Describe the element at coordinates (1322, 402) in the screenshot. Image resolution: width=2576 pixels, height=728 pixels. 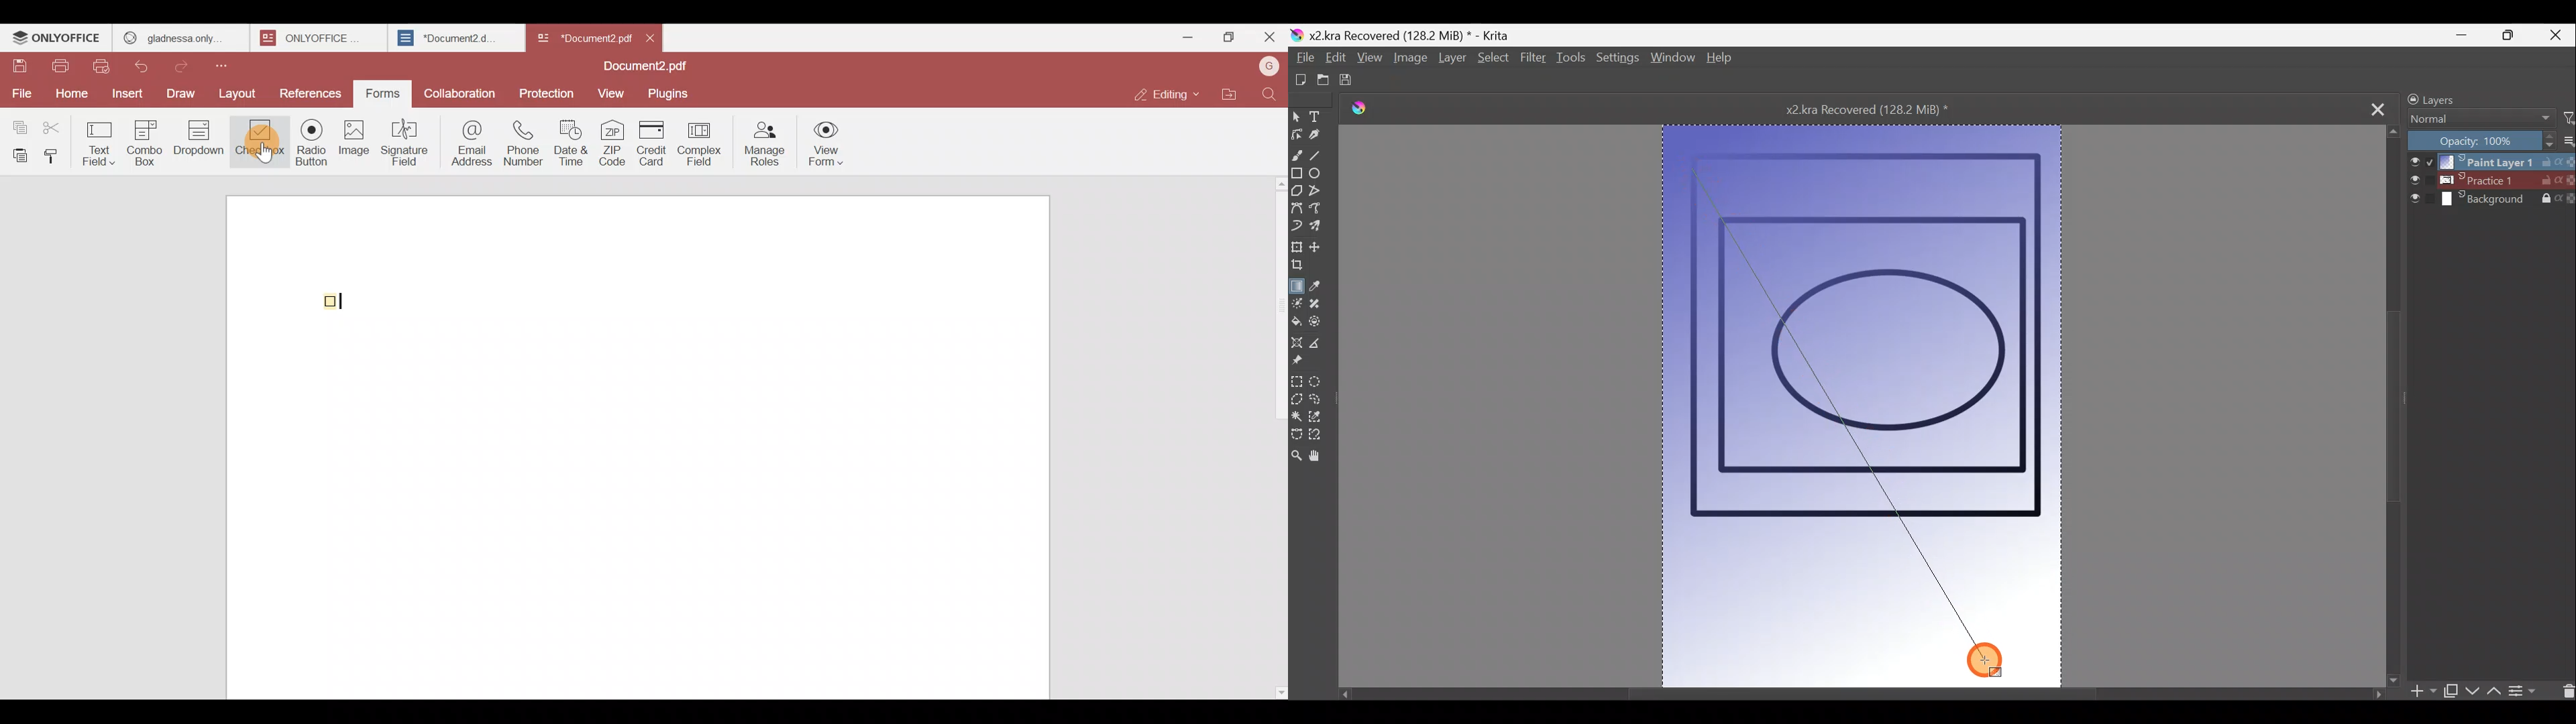
I see `Freehand selection tool` at that location.